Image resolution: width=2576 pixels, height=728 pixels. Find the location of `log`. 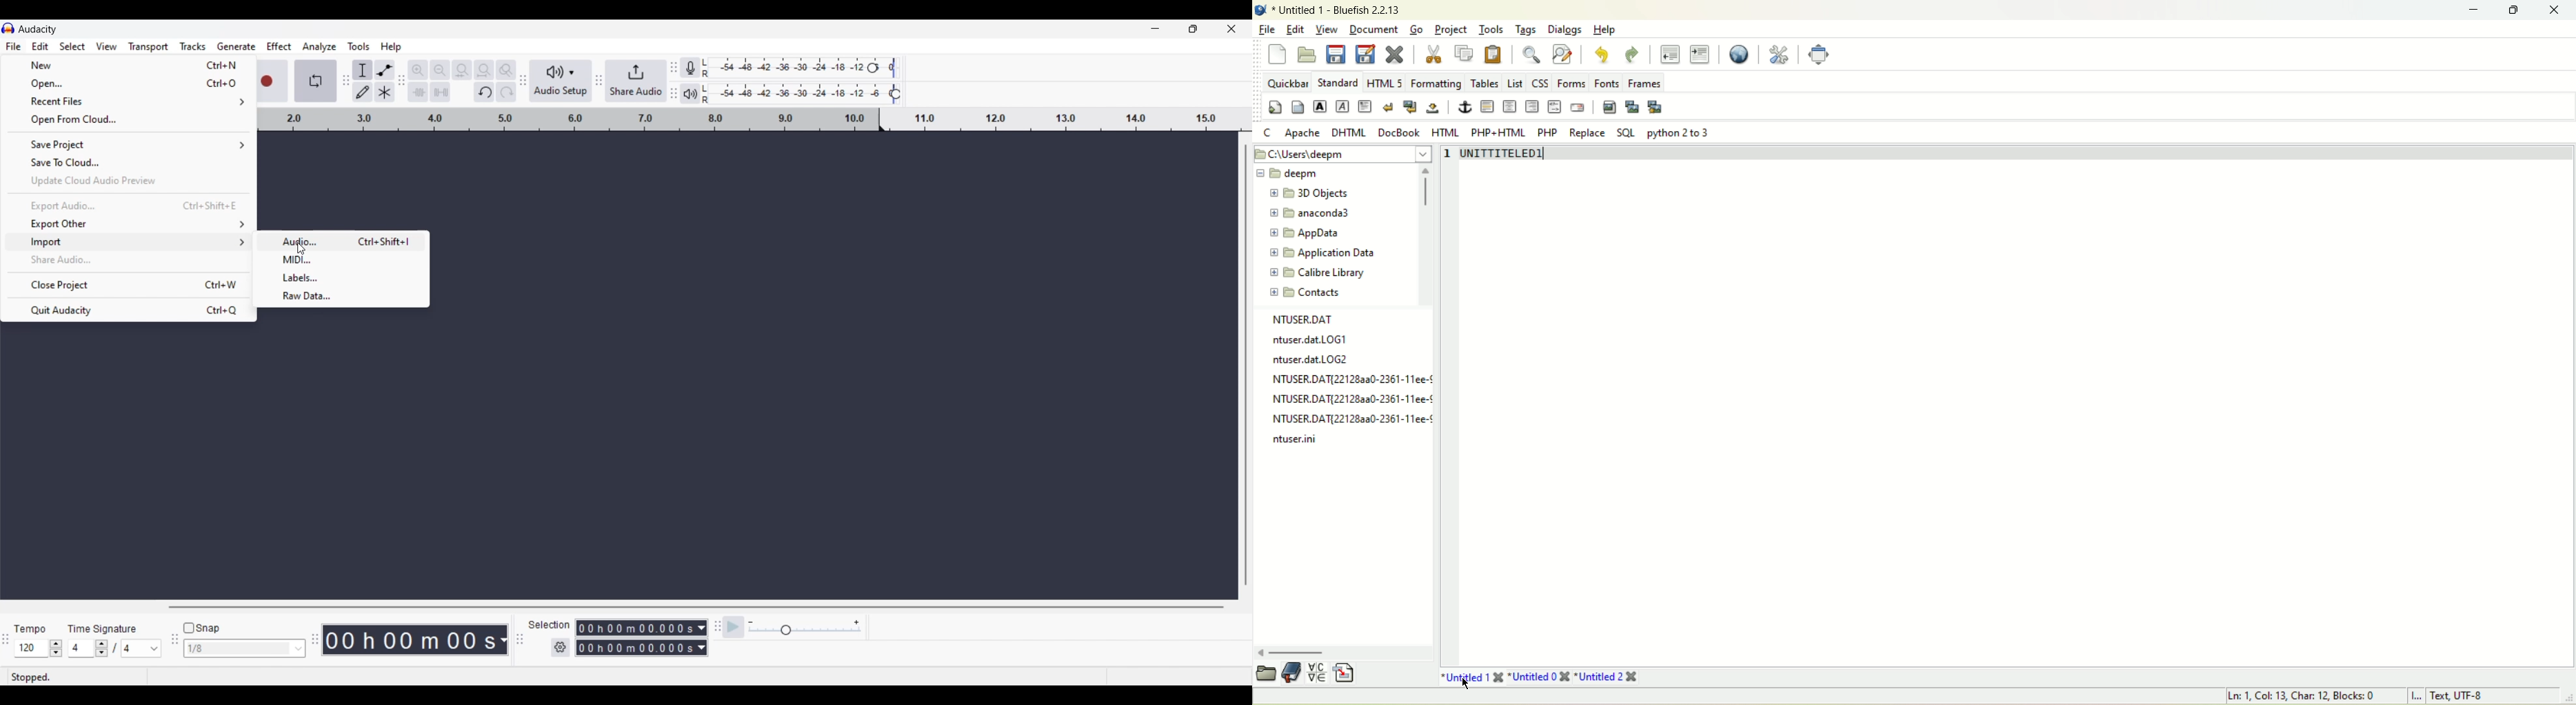

log is located at coordinates (1355, 419).